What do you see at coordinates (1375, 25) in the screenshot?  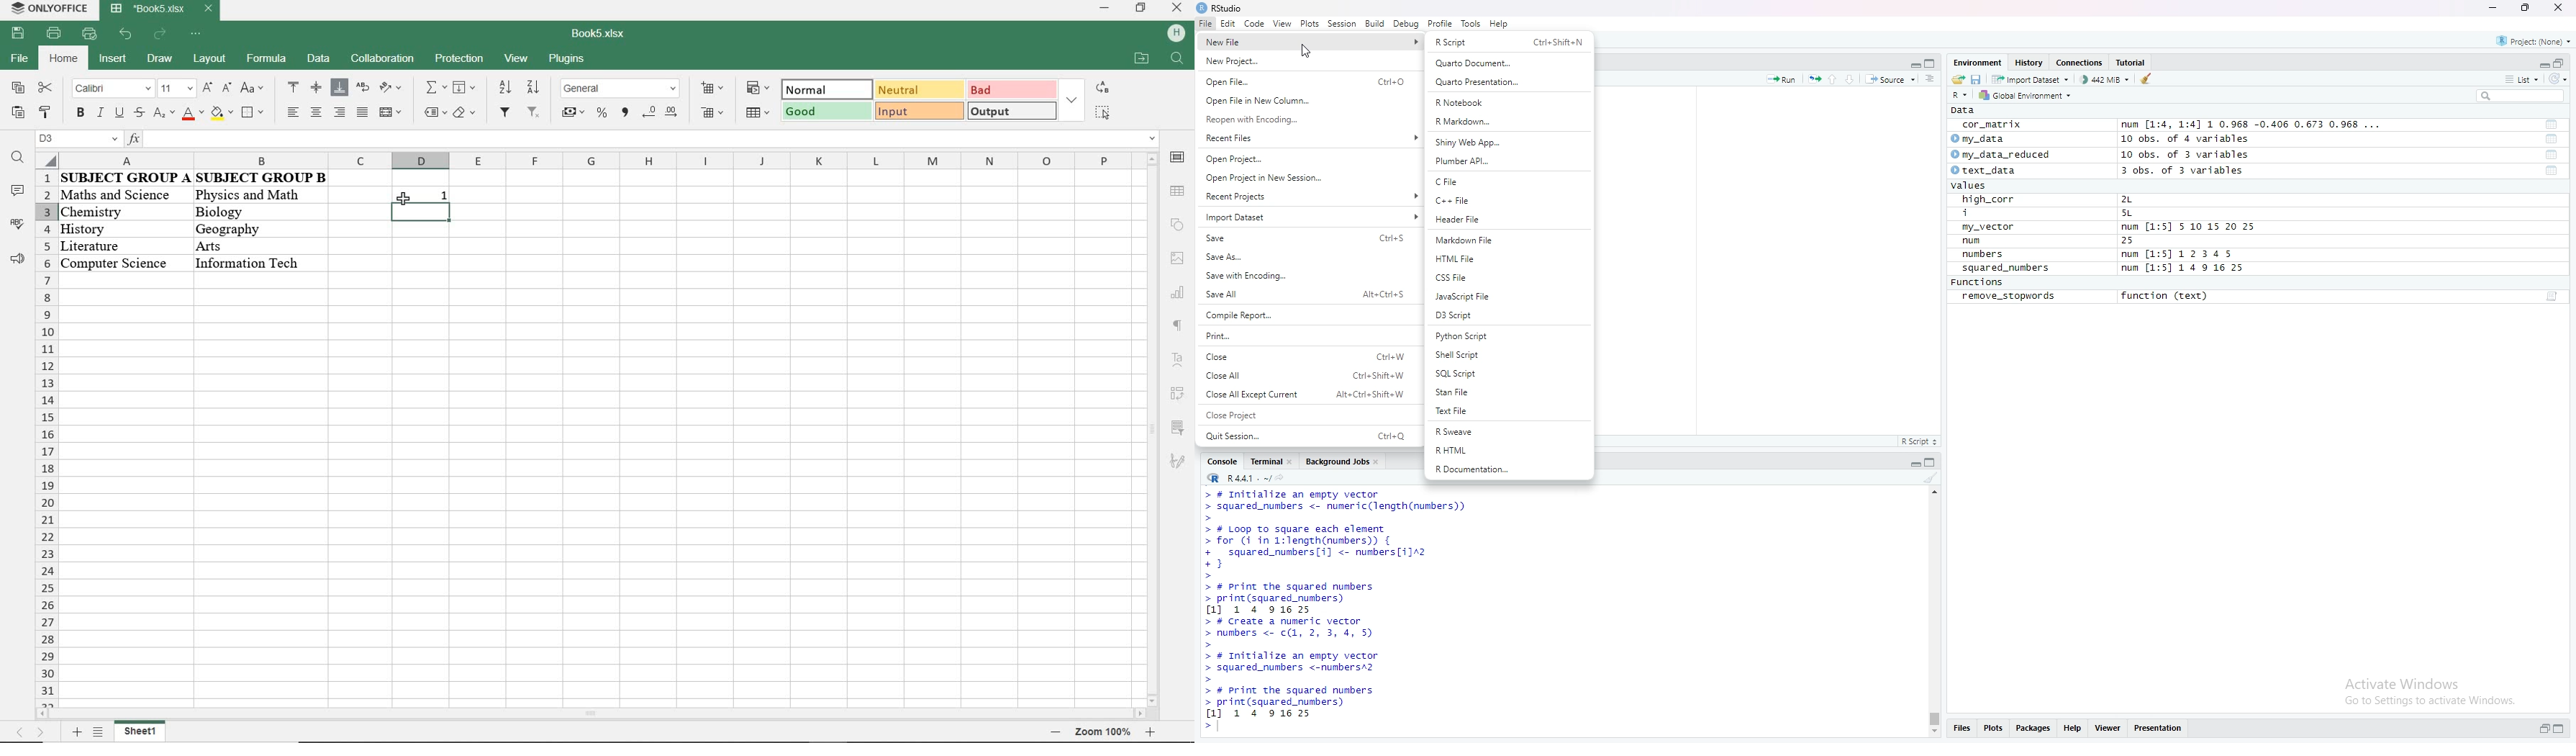 I see `Build` at bounding box center [1375, 25].